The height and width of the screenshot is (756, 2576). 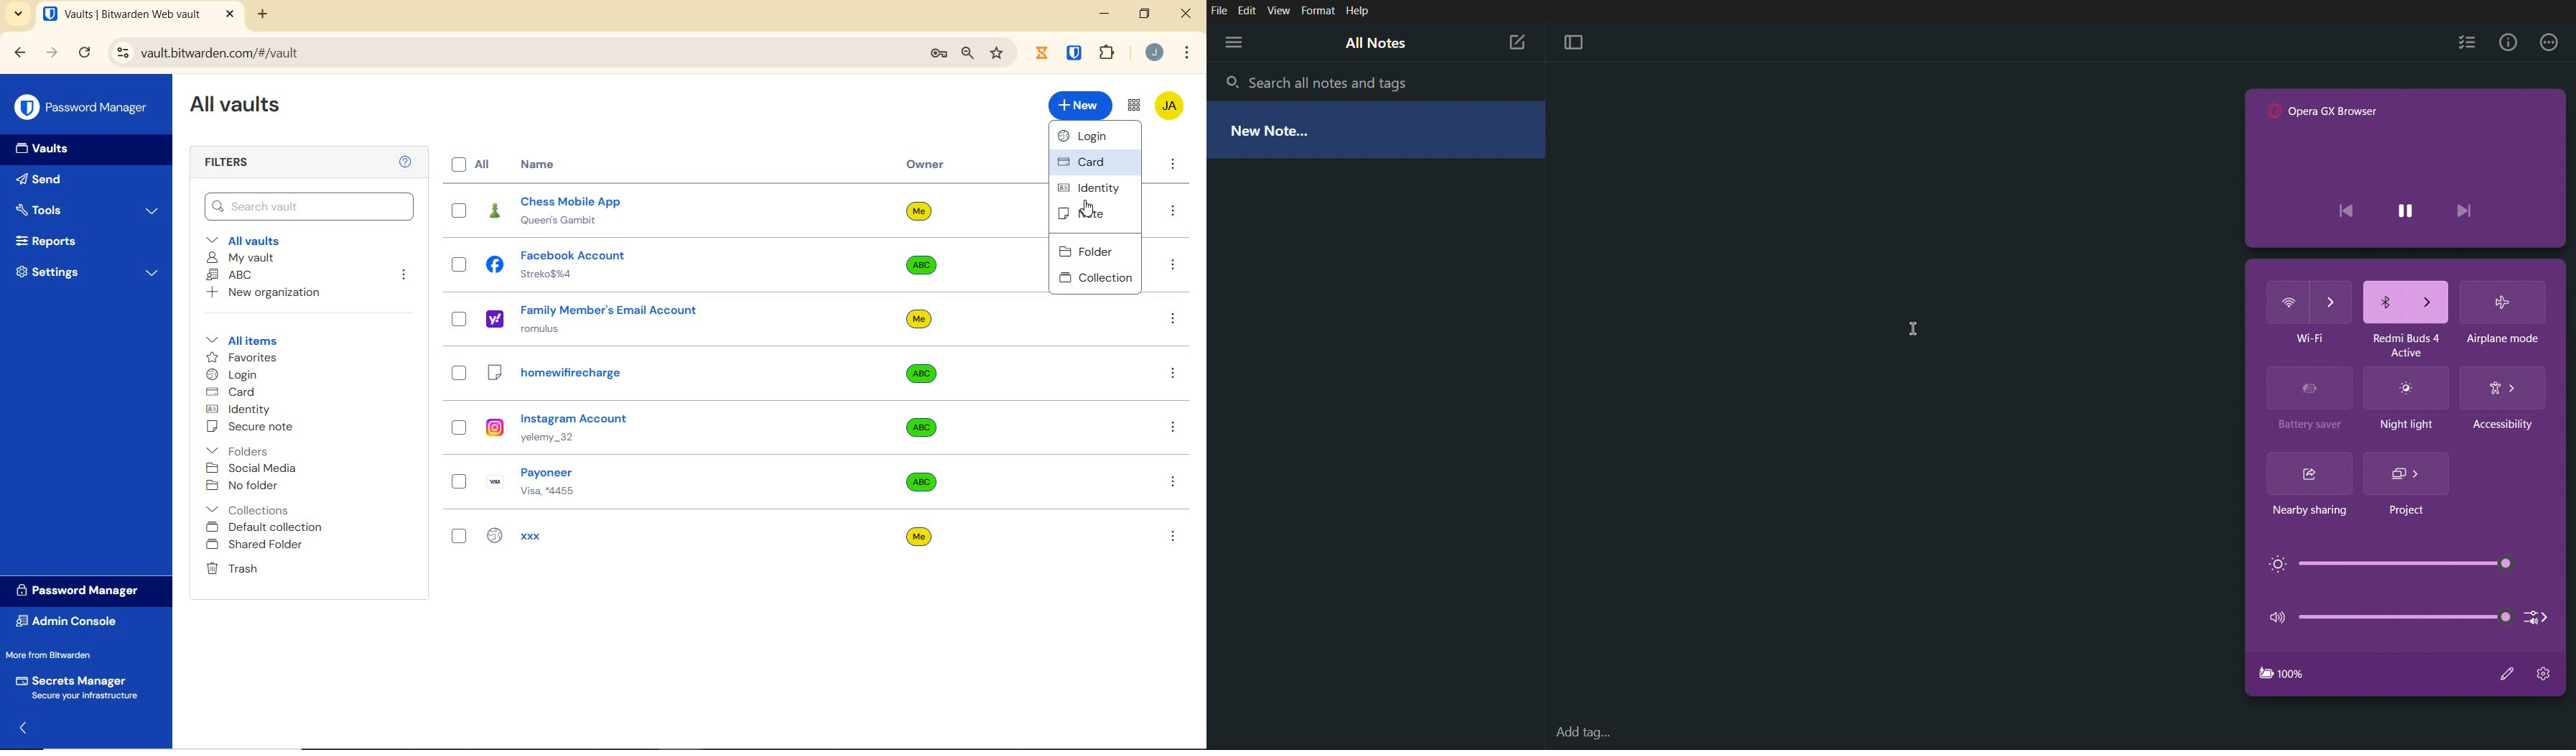 I want to click on More from Bitwarden, so click(x=63, y=655).